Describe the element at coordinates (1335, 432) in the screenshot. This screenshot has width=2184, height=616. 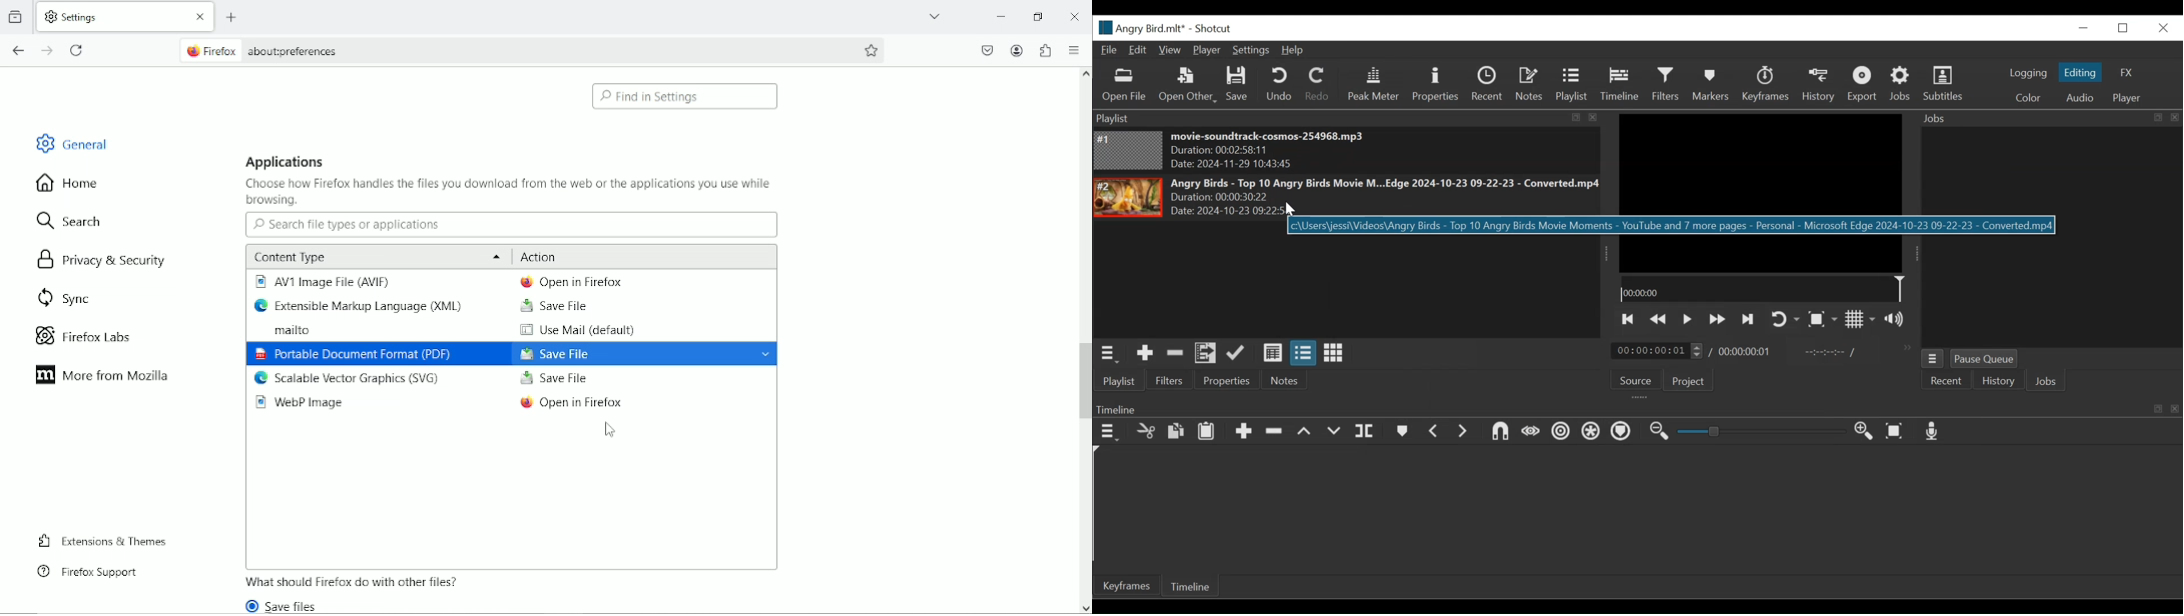
I see `Overwrite` at that location.